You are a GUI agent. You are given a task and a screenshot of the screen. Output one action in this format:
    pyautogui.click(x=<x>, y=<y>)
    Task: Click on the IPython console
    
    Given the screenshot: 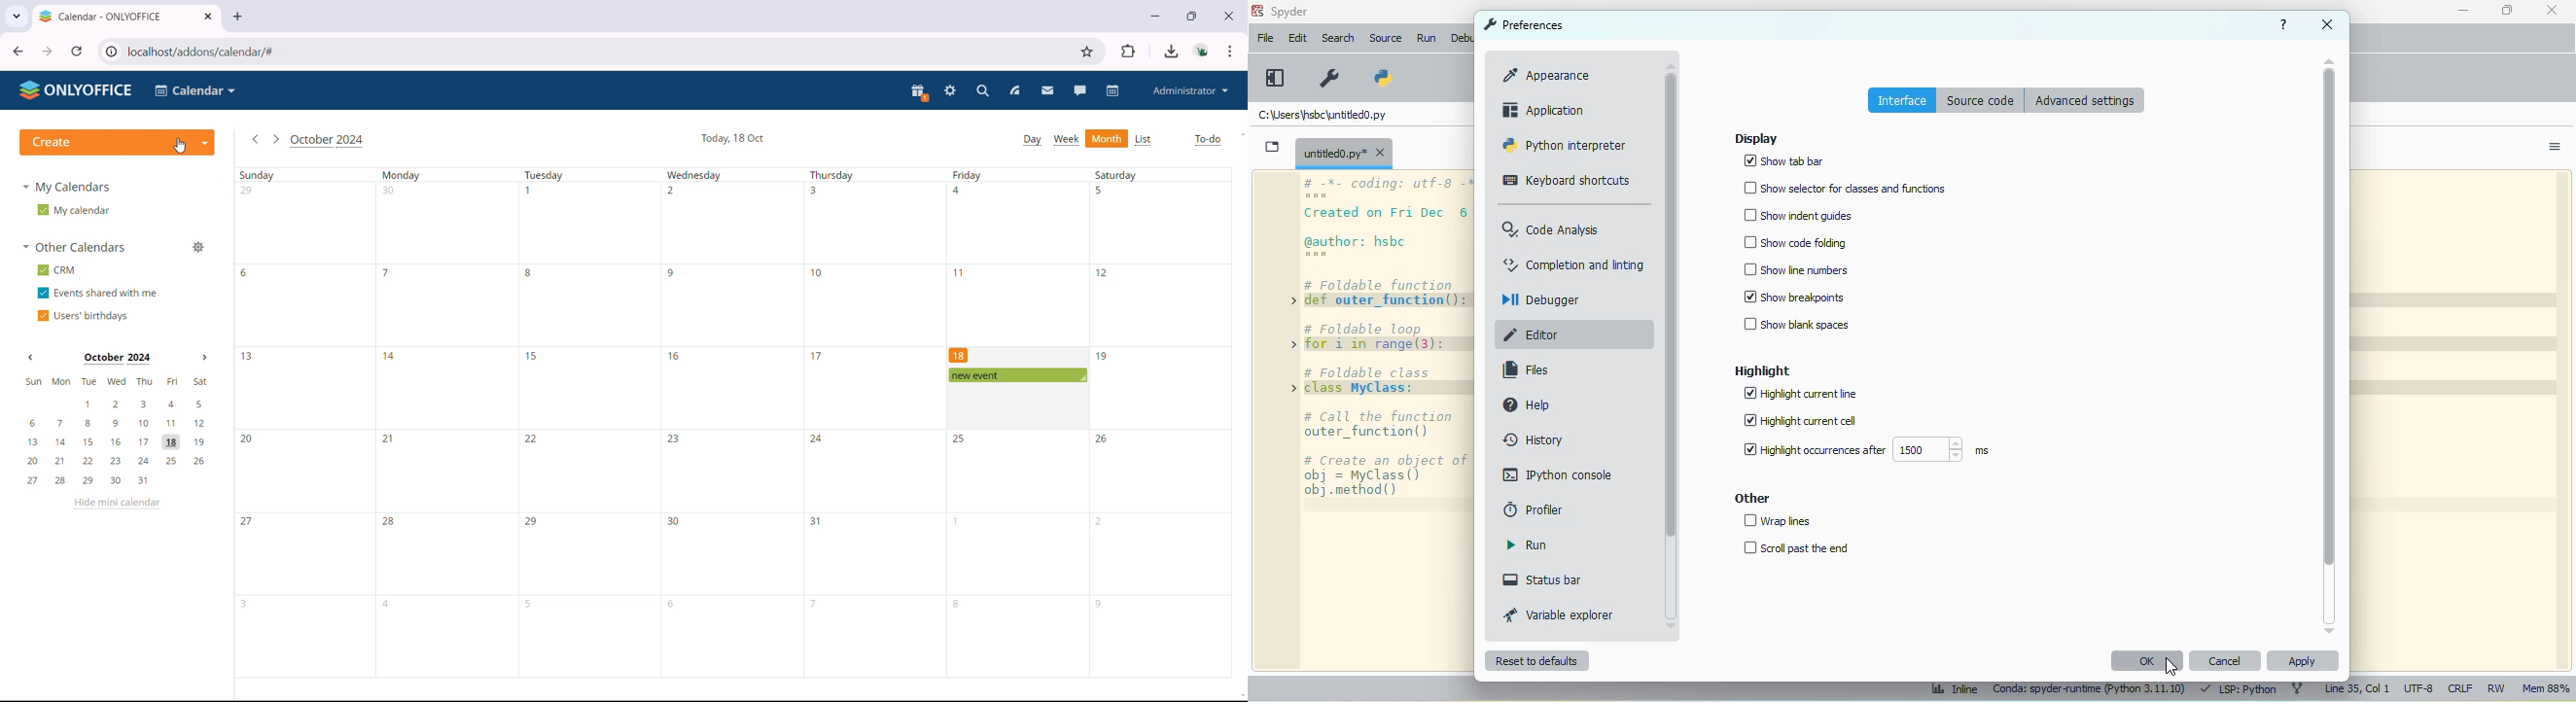 What is the action you would take?
    pyautogui.click(x=1560, y=474)
    